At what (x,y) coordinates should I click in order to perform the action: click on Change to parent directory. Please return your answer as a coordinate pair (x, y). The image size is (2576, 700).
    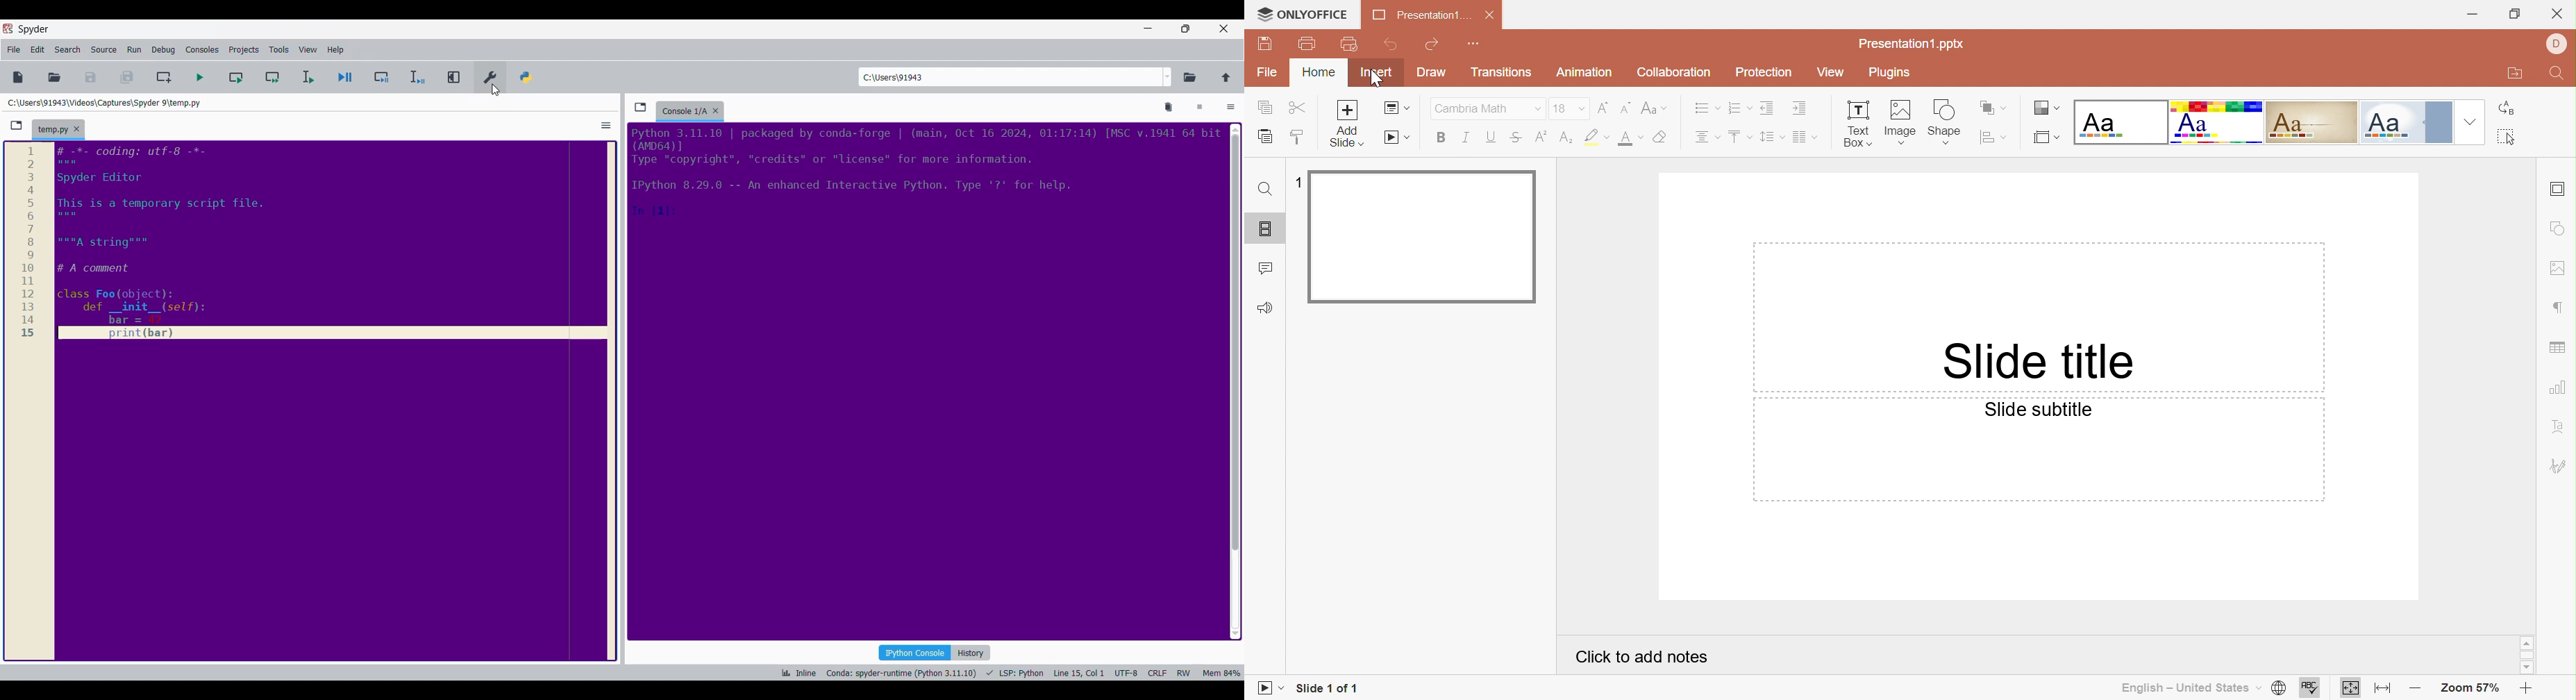
    Looking at the image, I should click on (1226, 78).